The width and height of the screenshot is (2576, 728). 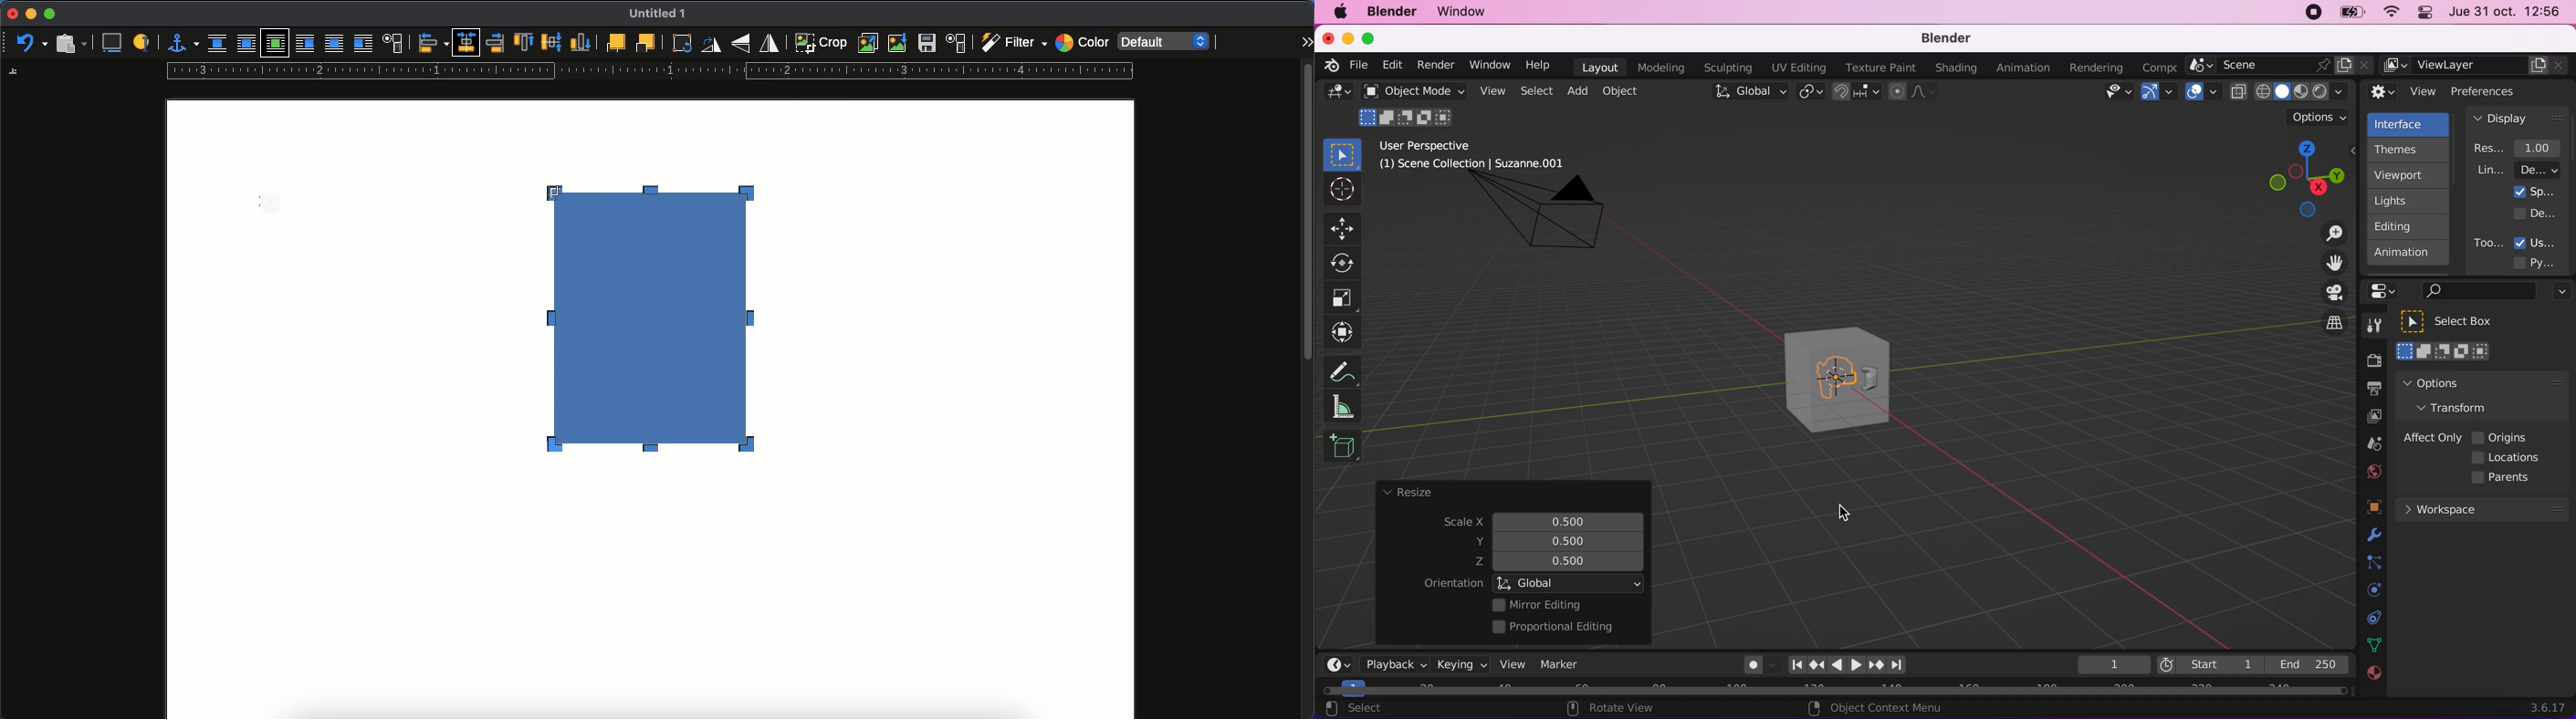 I want to click on middle to anchor, so click(x=552, y=42).